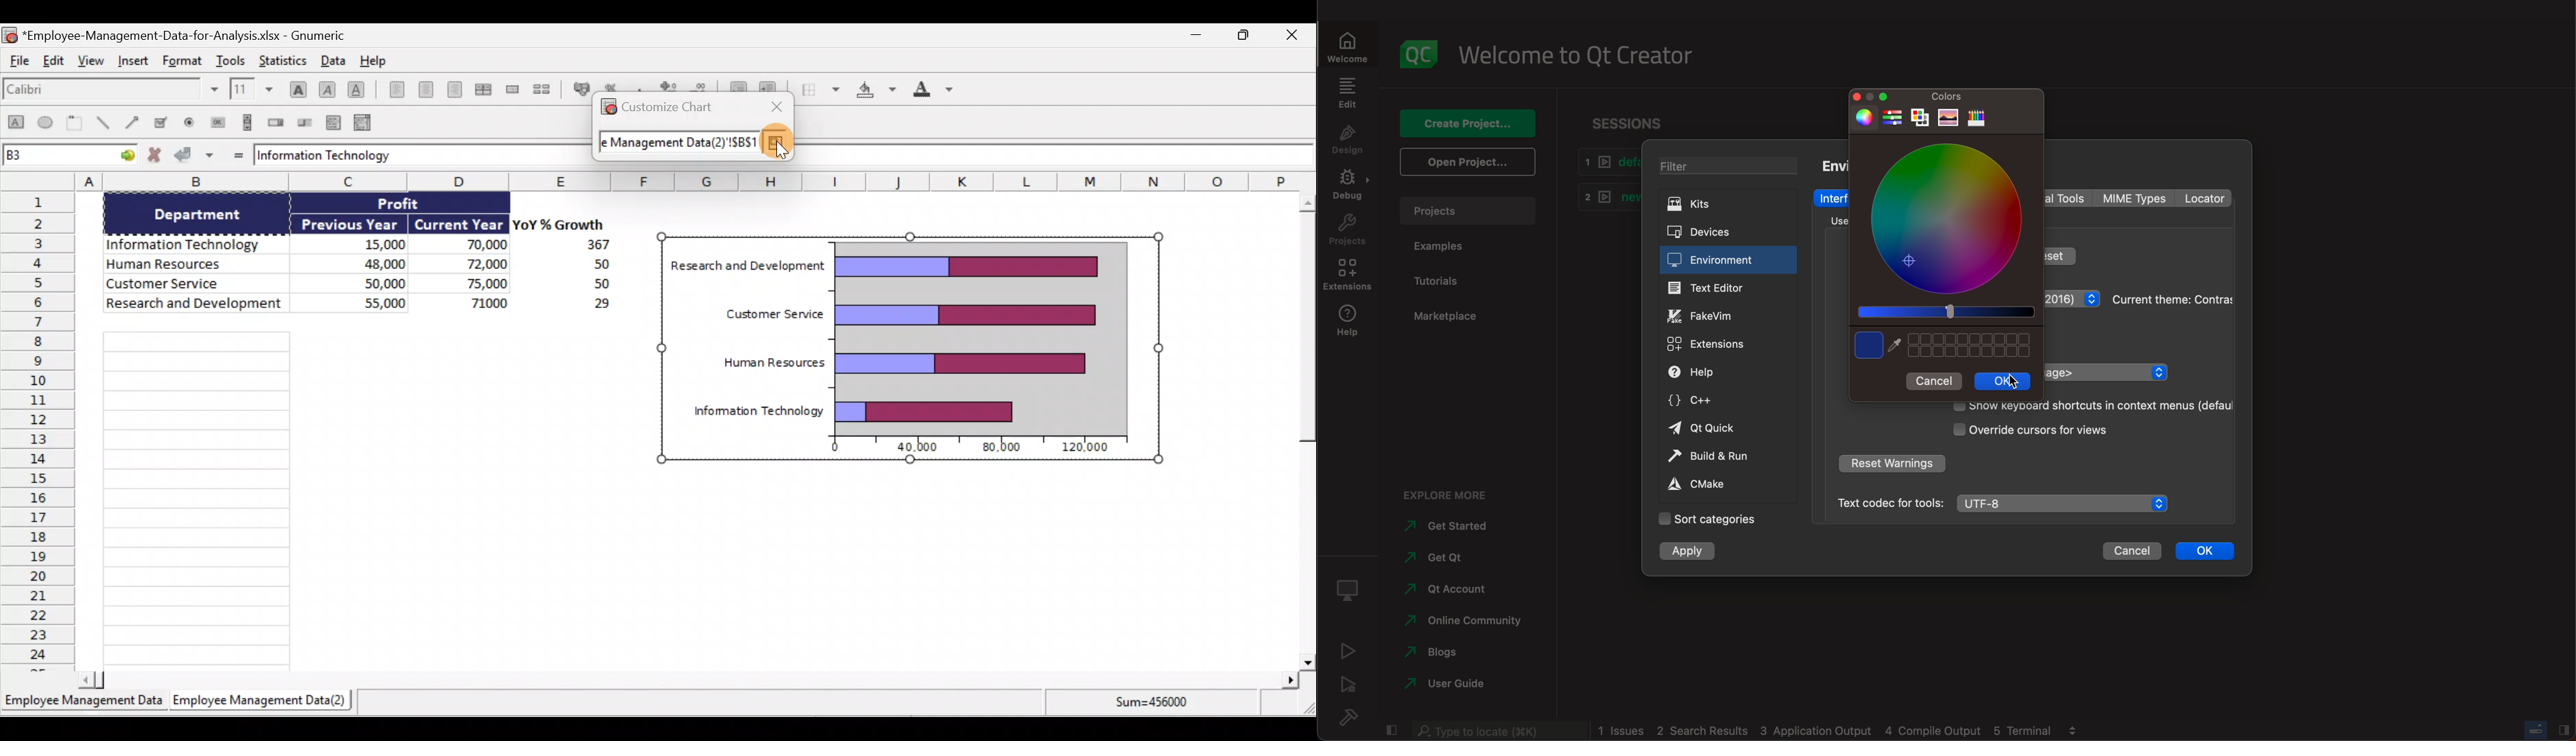 The image size is (2576, 756). I want to click on Cell range selector, so click(778, 143).